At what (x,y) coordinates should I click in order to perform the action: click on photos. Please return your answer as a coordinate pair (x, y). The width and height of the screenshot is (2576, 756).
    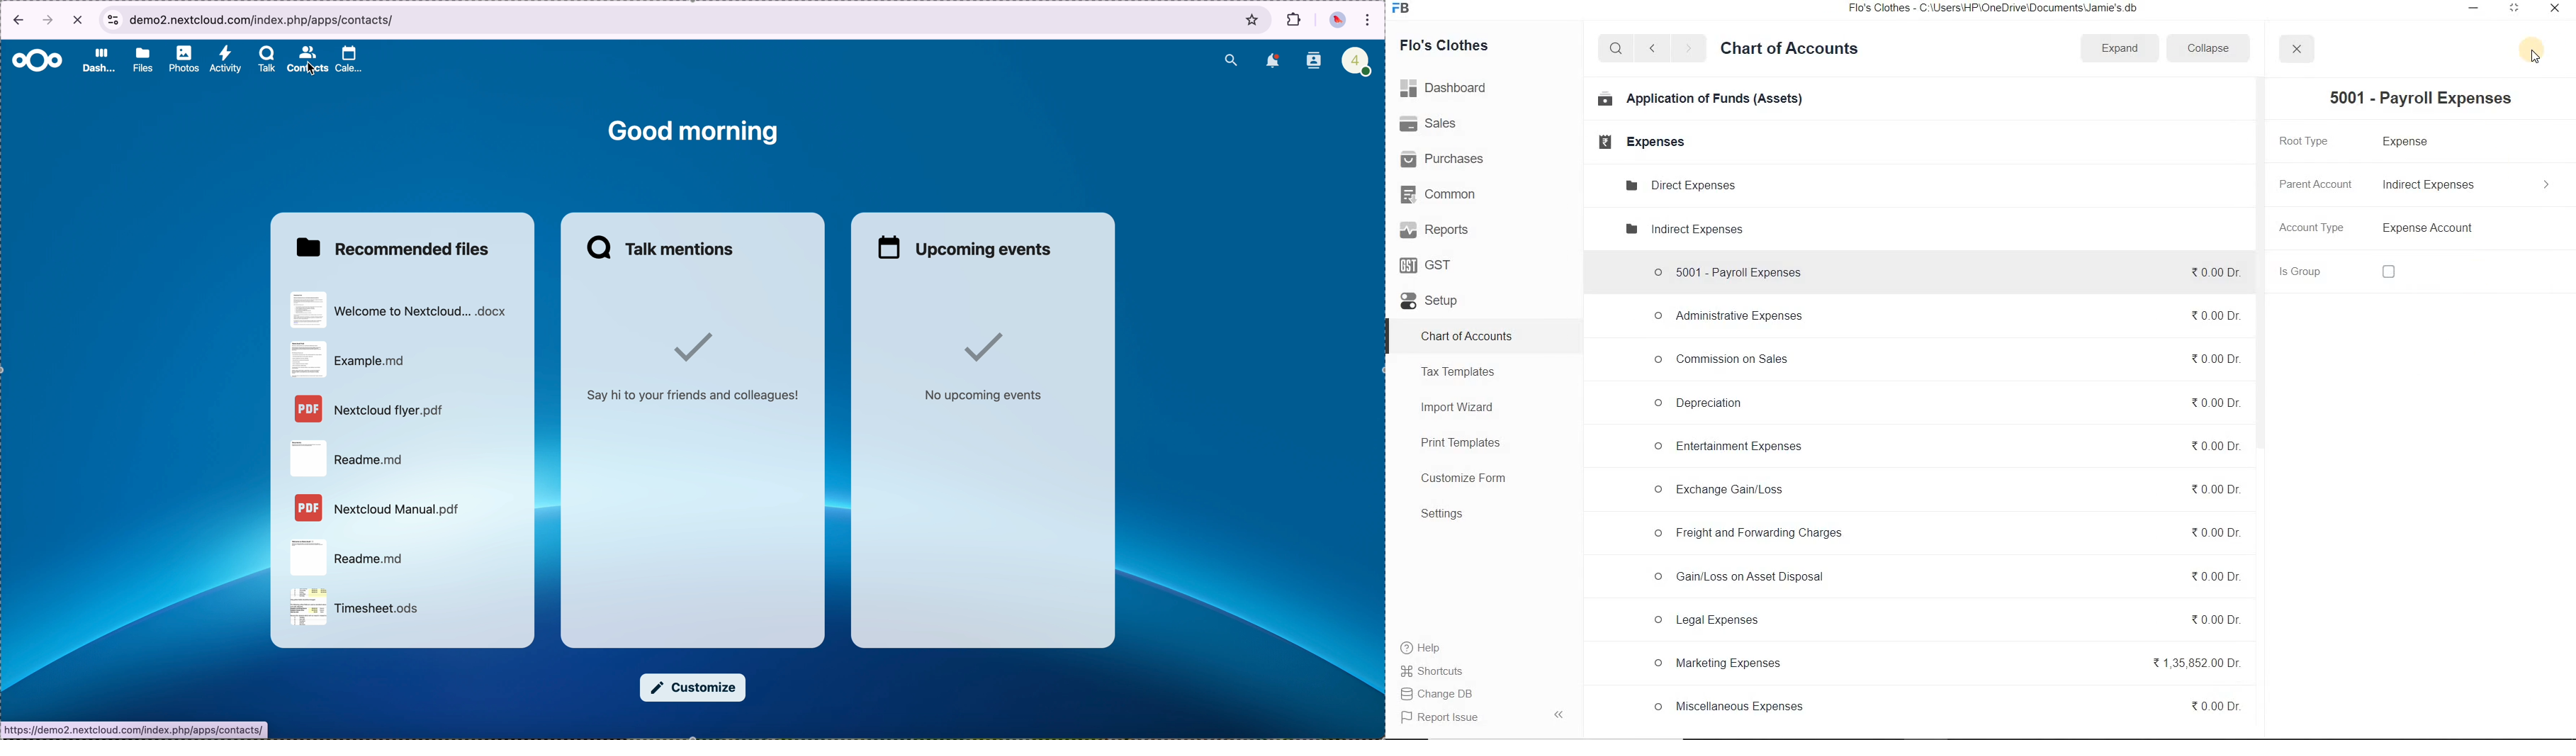
    Looking at the image, I should click on (180, 60).